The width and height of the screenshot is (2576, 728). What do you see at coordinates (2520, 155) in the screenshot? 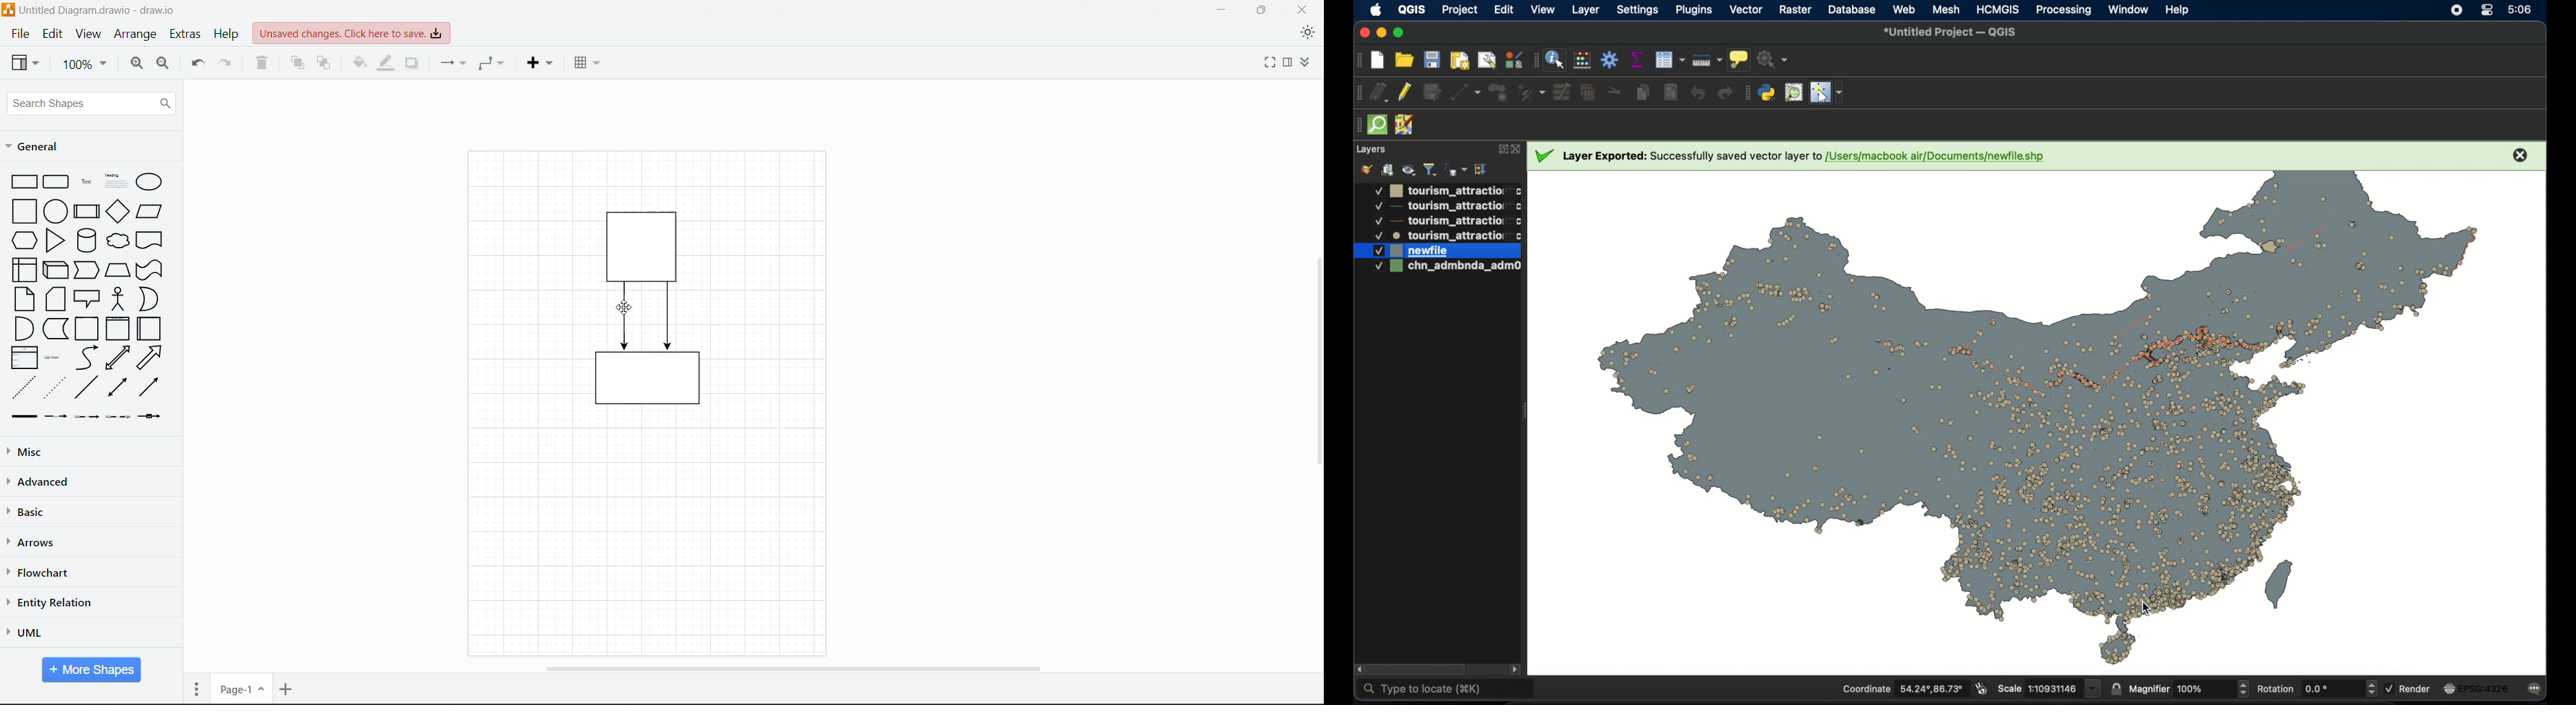
I see `close` at bounding box center [2520, 155].